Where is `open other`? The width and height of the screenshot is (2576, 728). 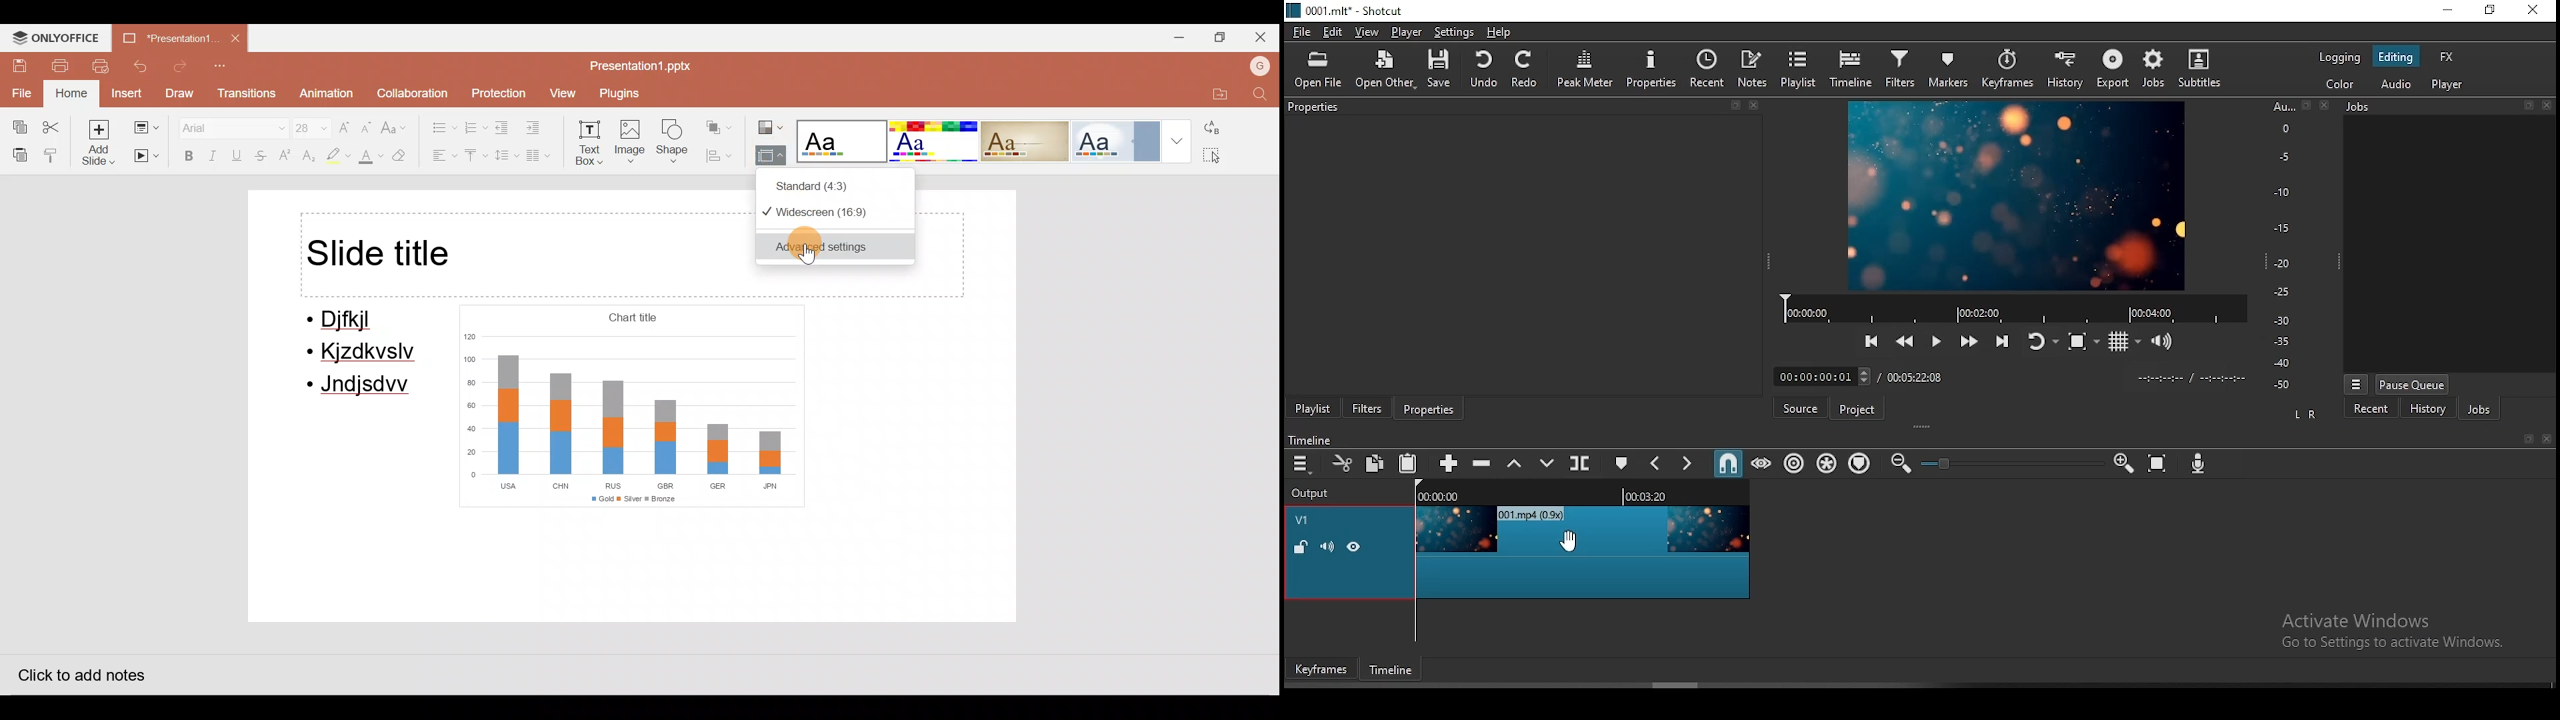
open other is located at coordinates (1386, 72).